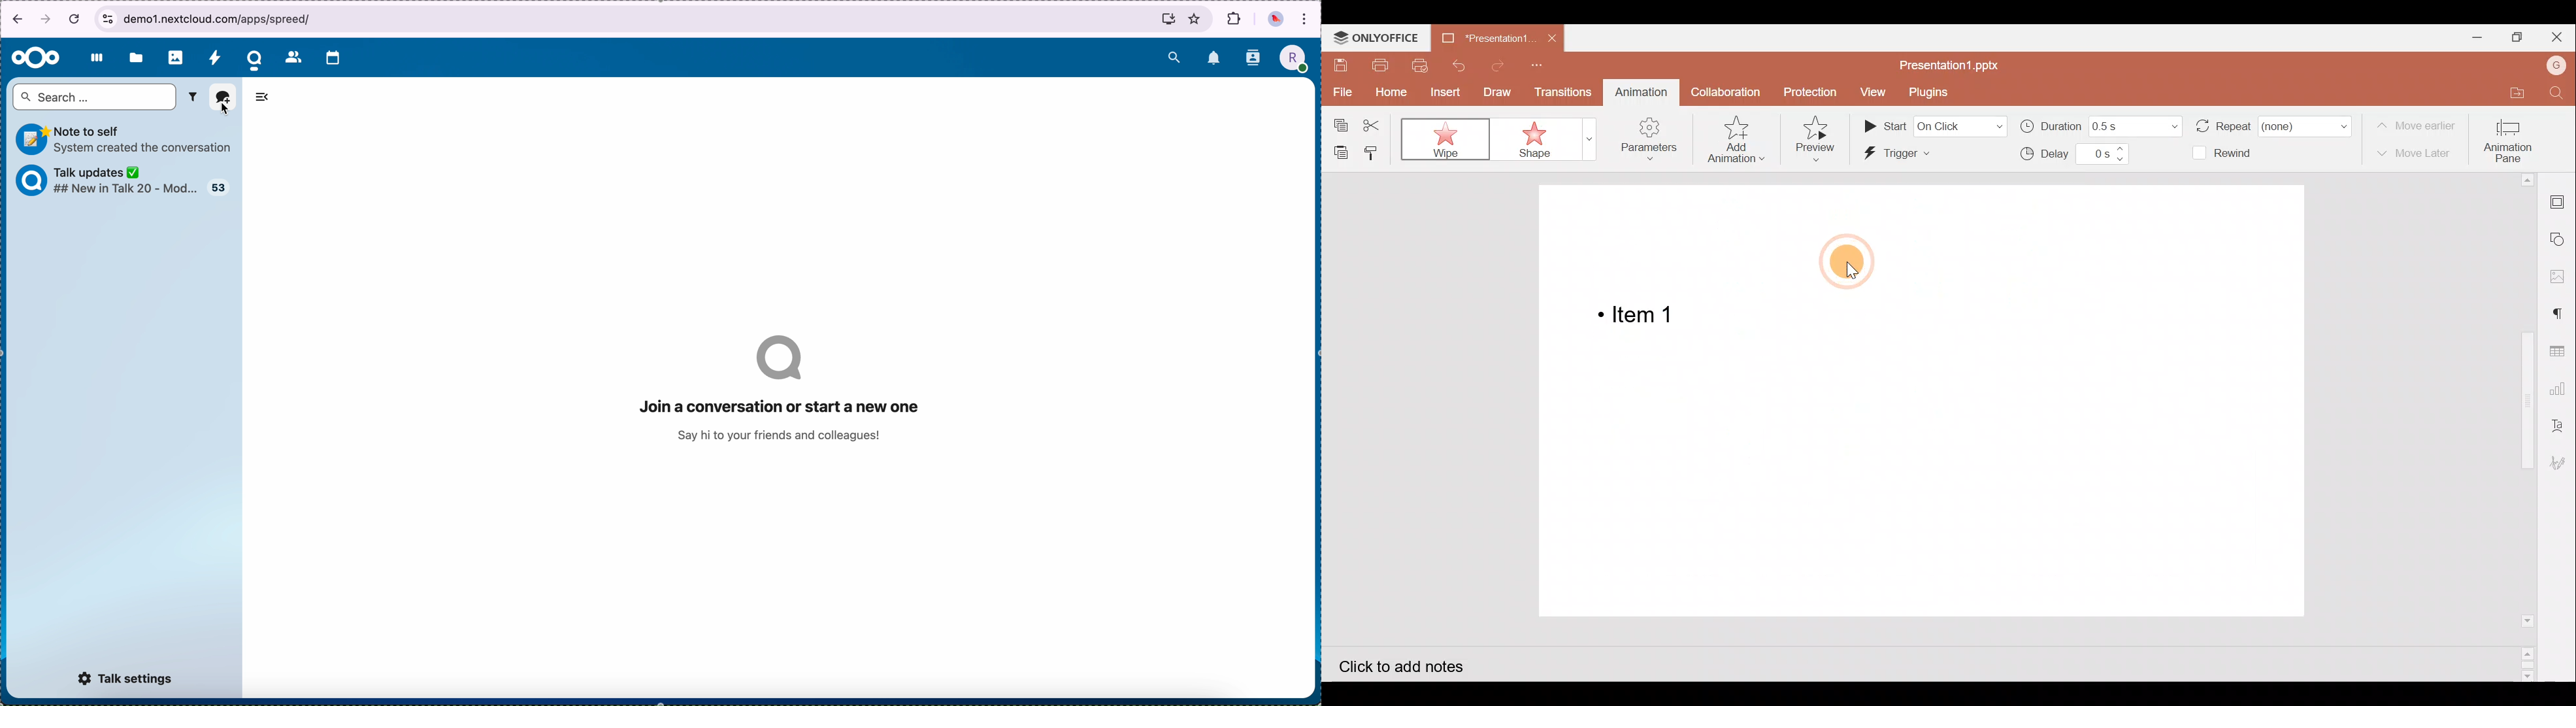 Image resolution: width=2576 pixels, height=728 pixels. Describe the element at coordinates (1459, 63) in the screenshot. I see `Undo` at that location.